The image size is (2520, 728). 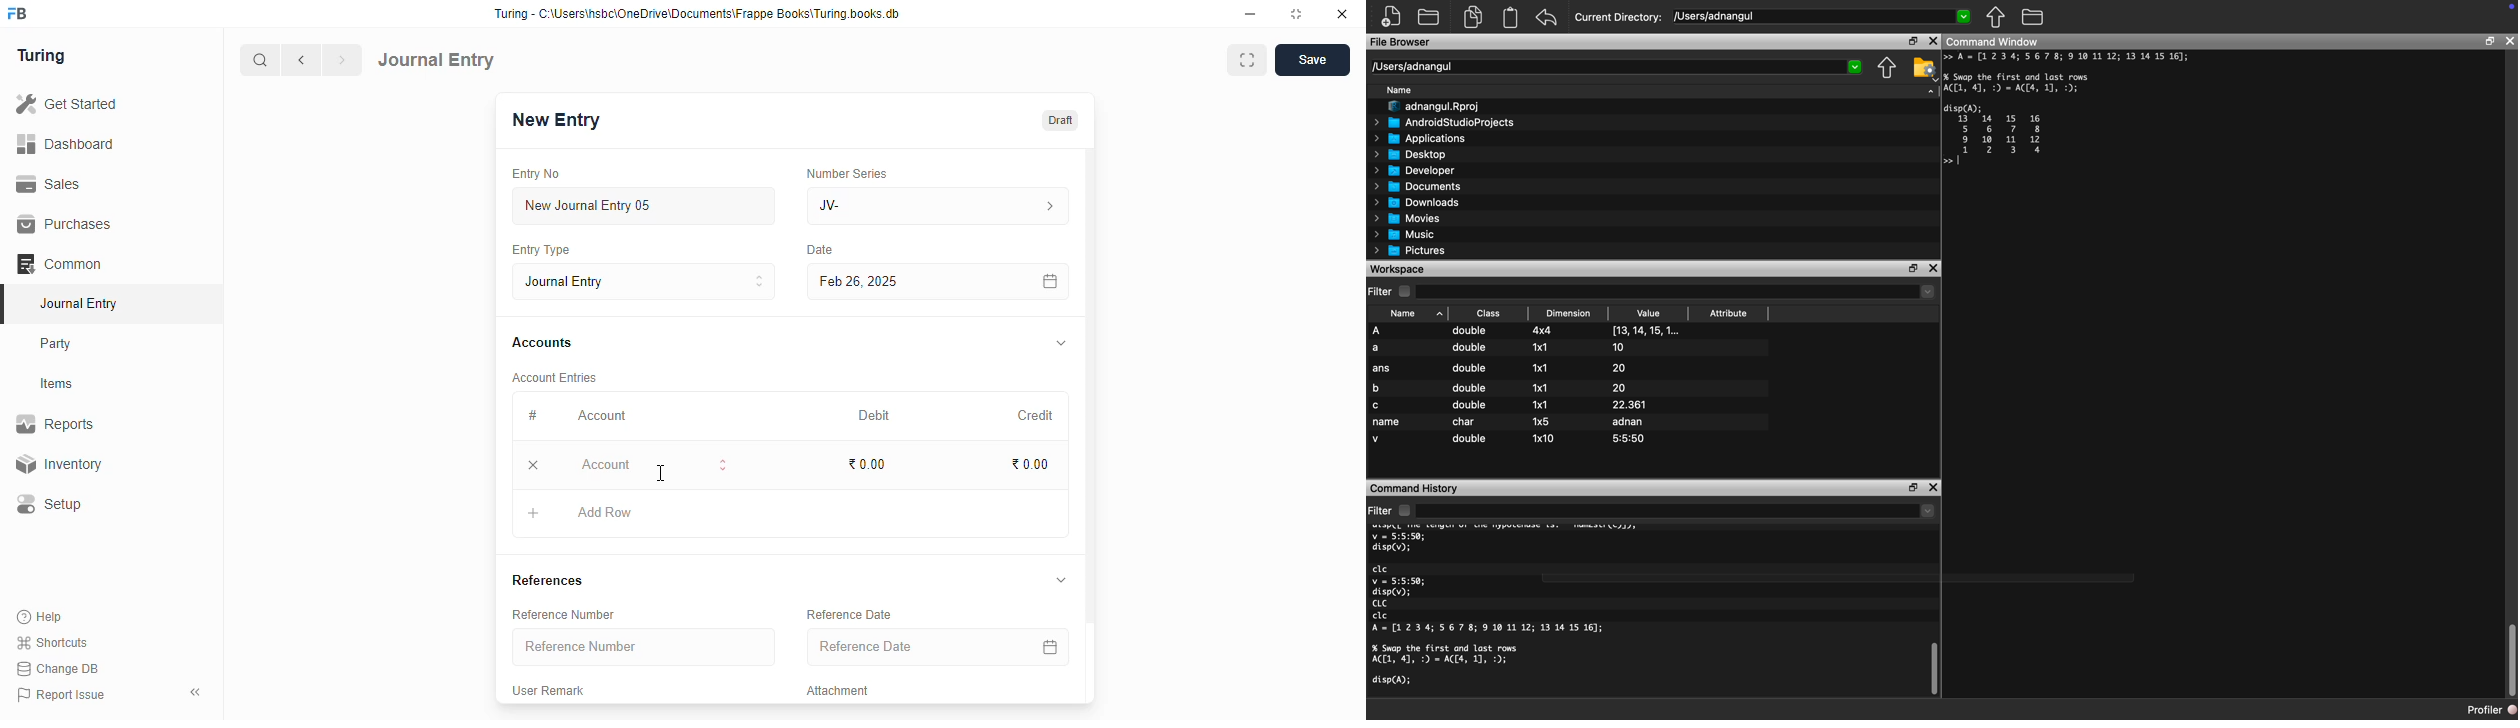 I want to click on calendar icon, so click(x=1047, y=646).